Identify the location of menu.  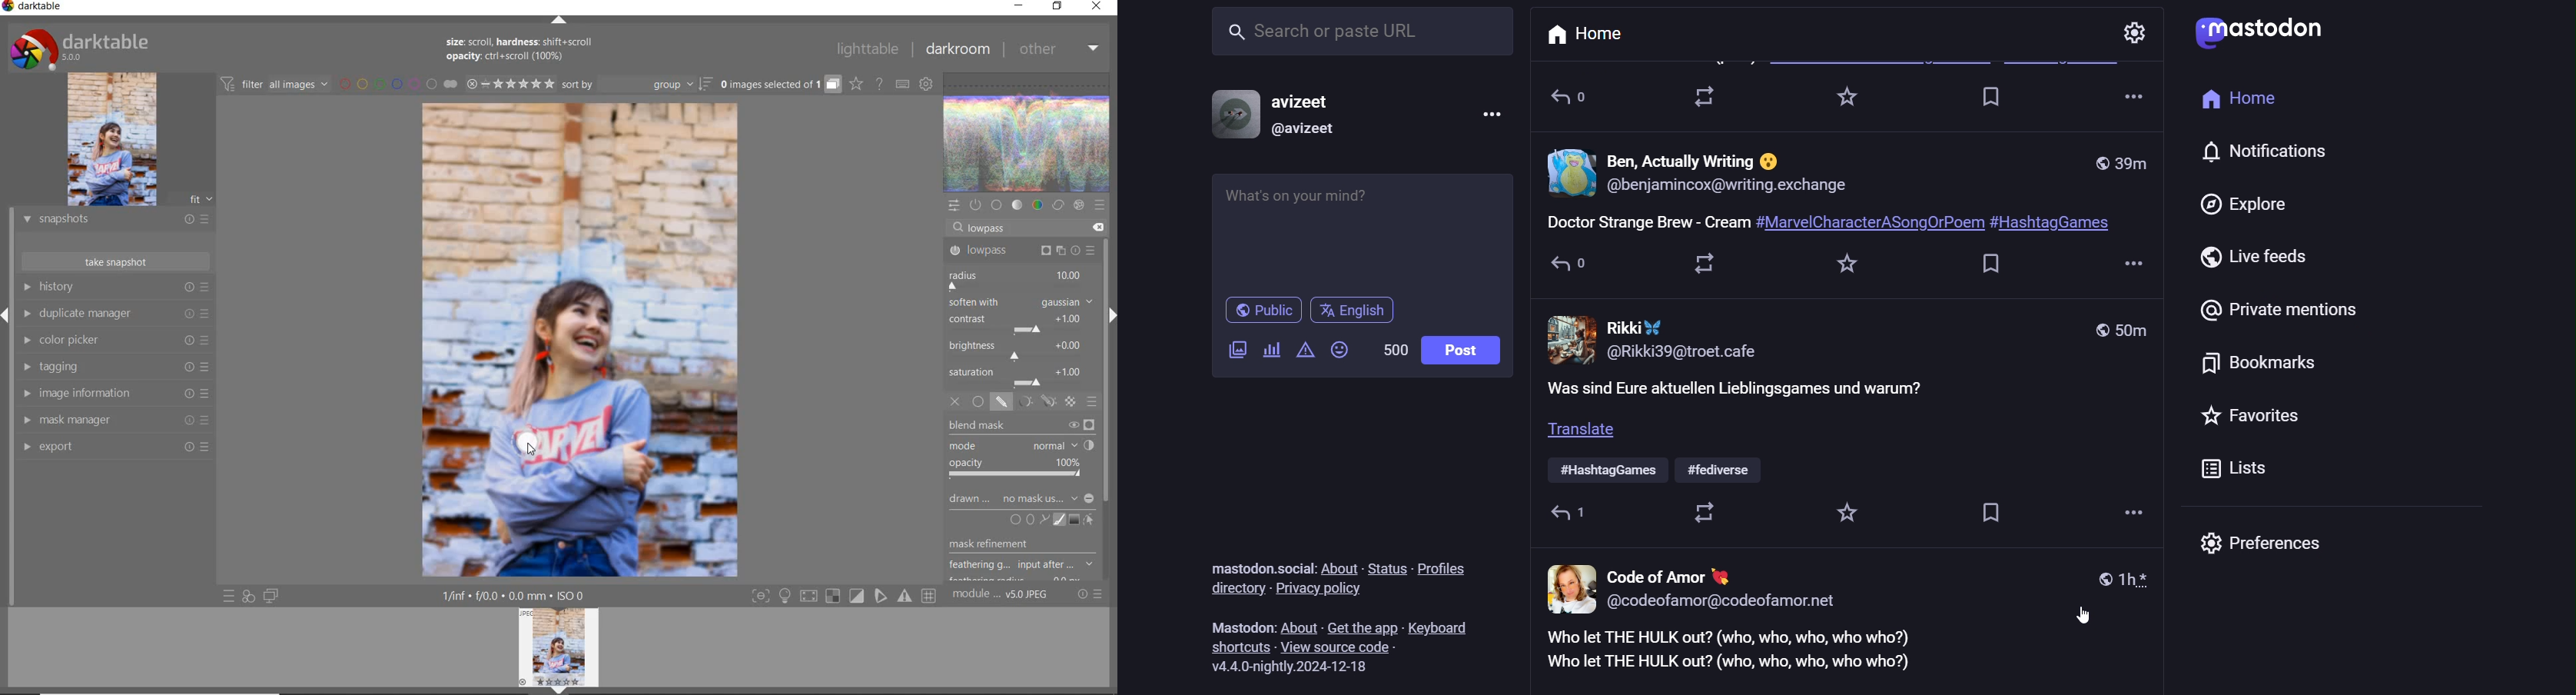
(1489, 111).